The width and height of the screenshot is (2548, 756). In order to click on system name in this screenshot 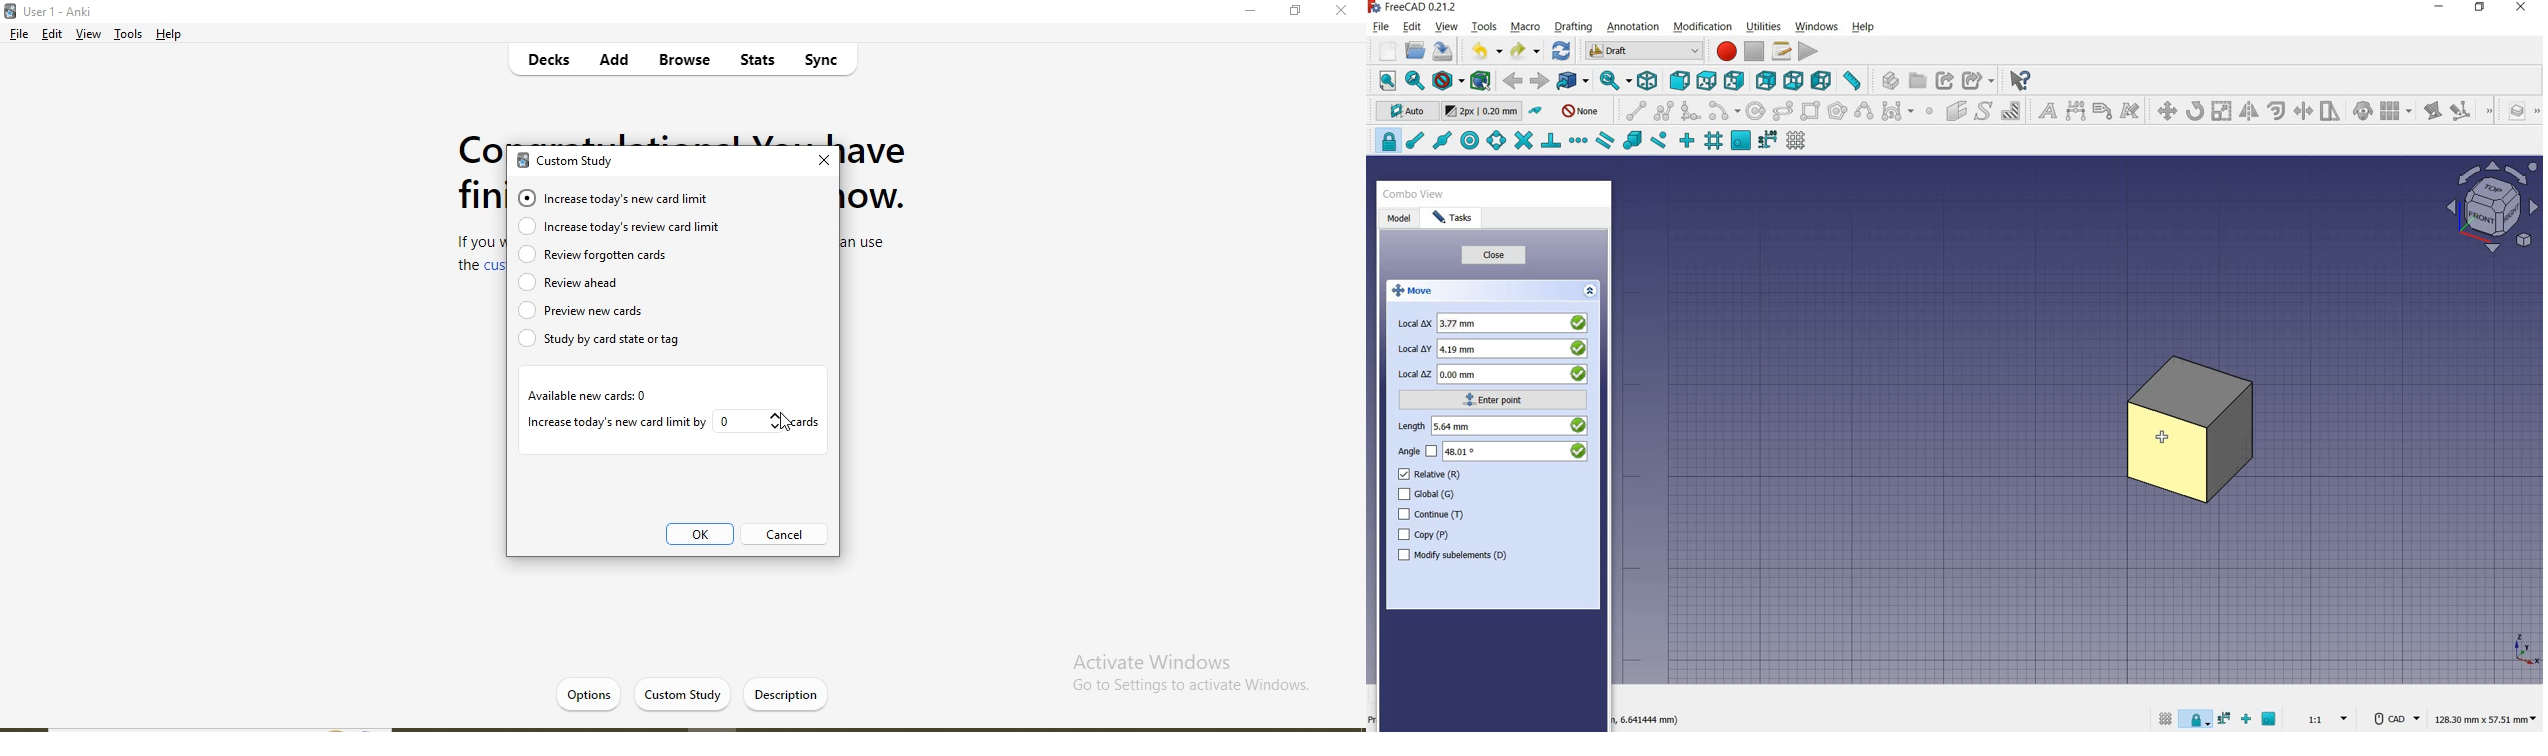, I will do `click(1414, 7)`.